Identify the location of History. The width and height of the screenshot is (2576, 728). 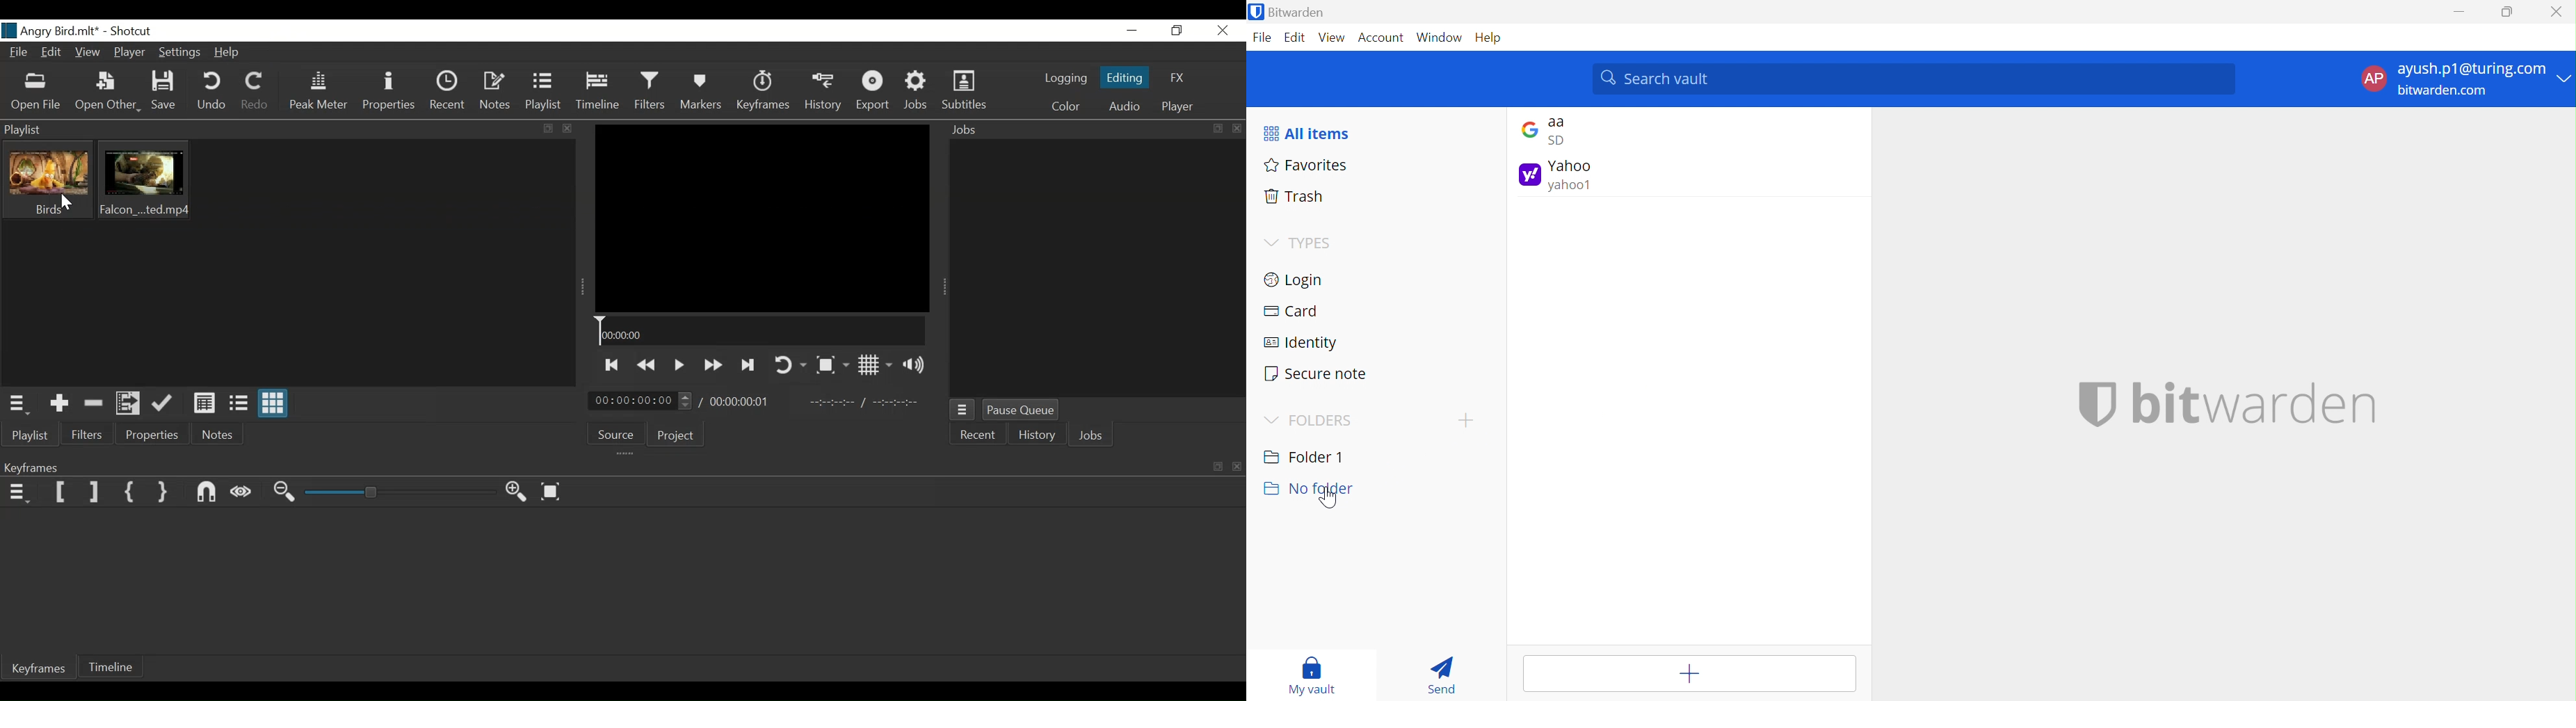
(822, 95).